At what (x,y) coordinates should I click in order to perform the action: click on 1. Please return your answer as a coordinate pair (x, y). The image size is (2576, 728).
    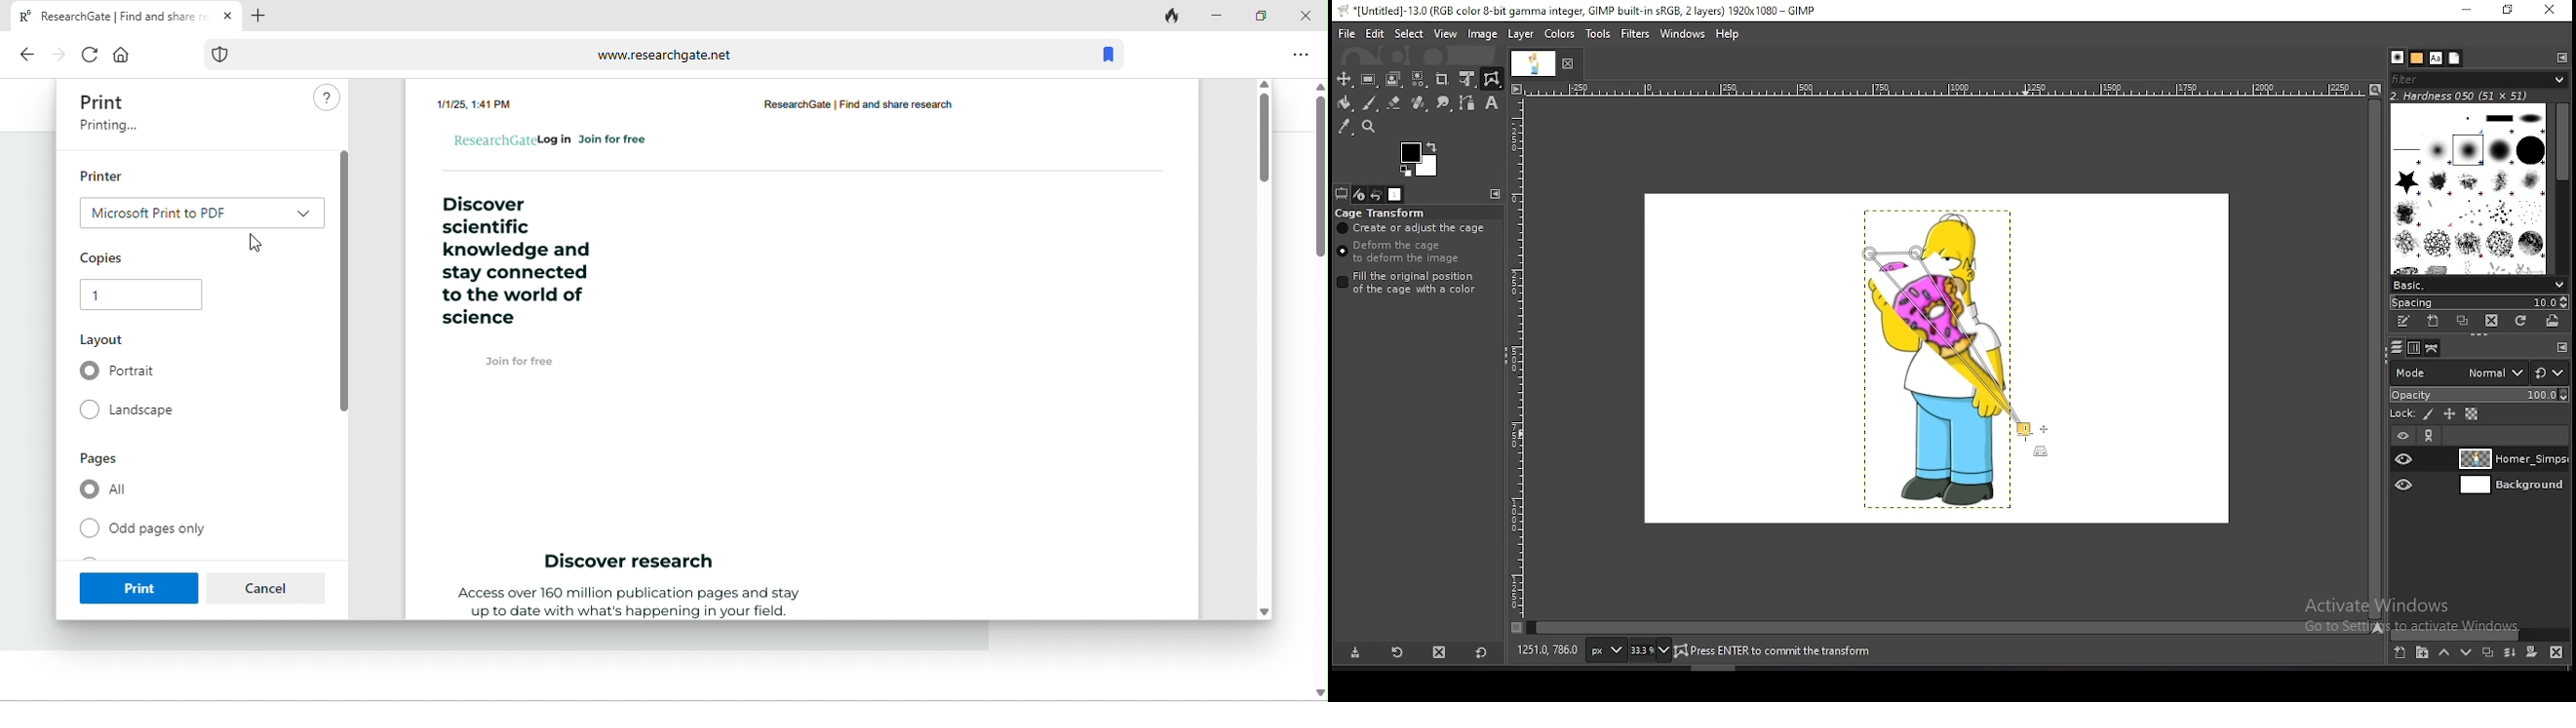
    Looking at the image, I should click on (138, 296).